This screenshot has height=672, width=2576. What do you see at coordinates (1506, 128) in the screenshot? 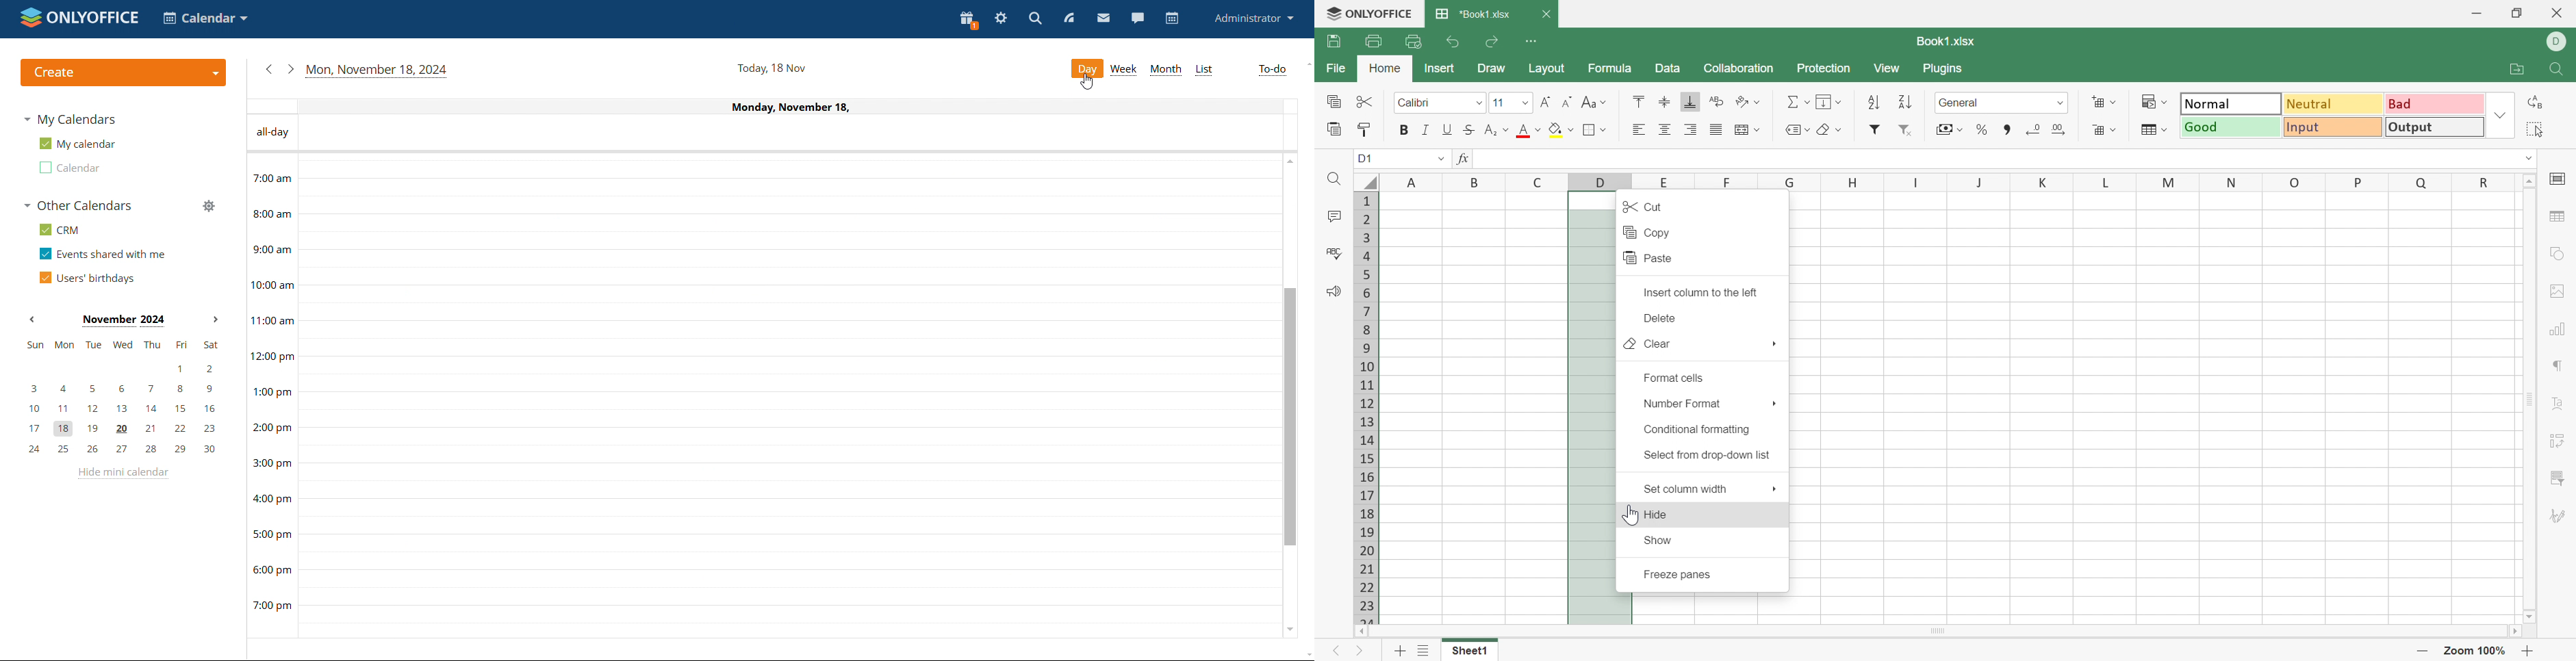
I see `Drop Down` at bounding box center [1506, 128].